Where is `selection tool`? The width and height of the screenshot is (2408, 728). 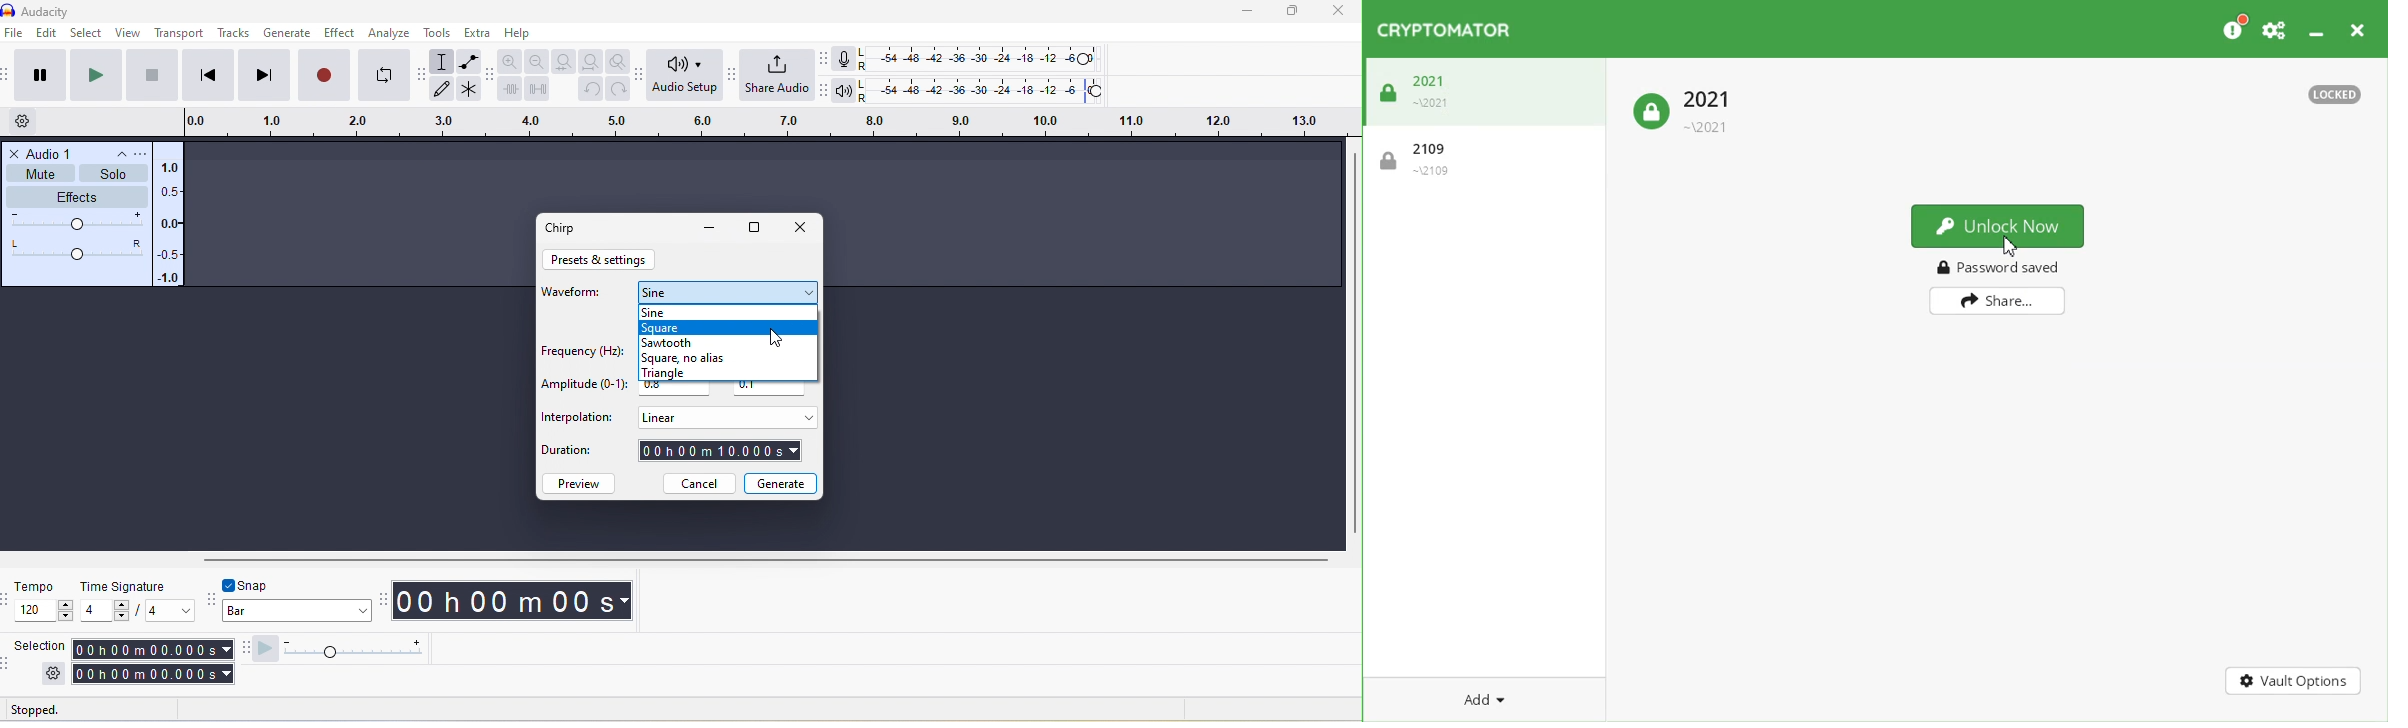 selection tool is located at coordinates (444, 61).